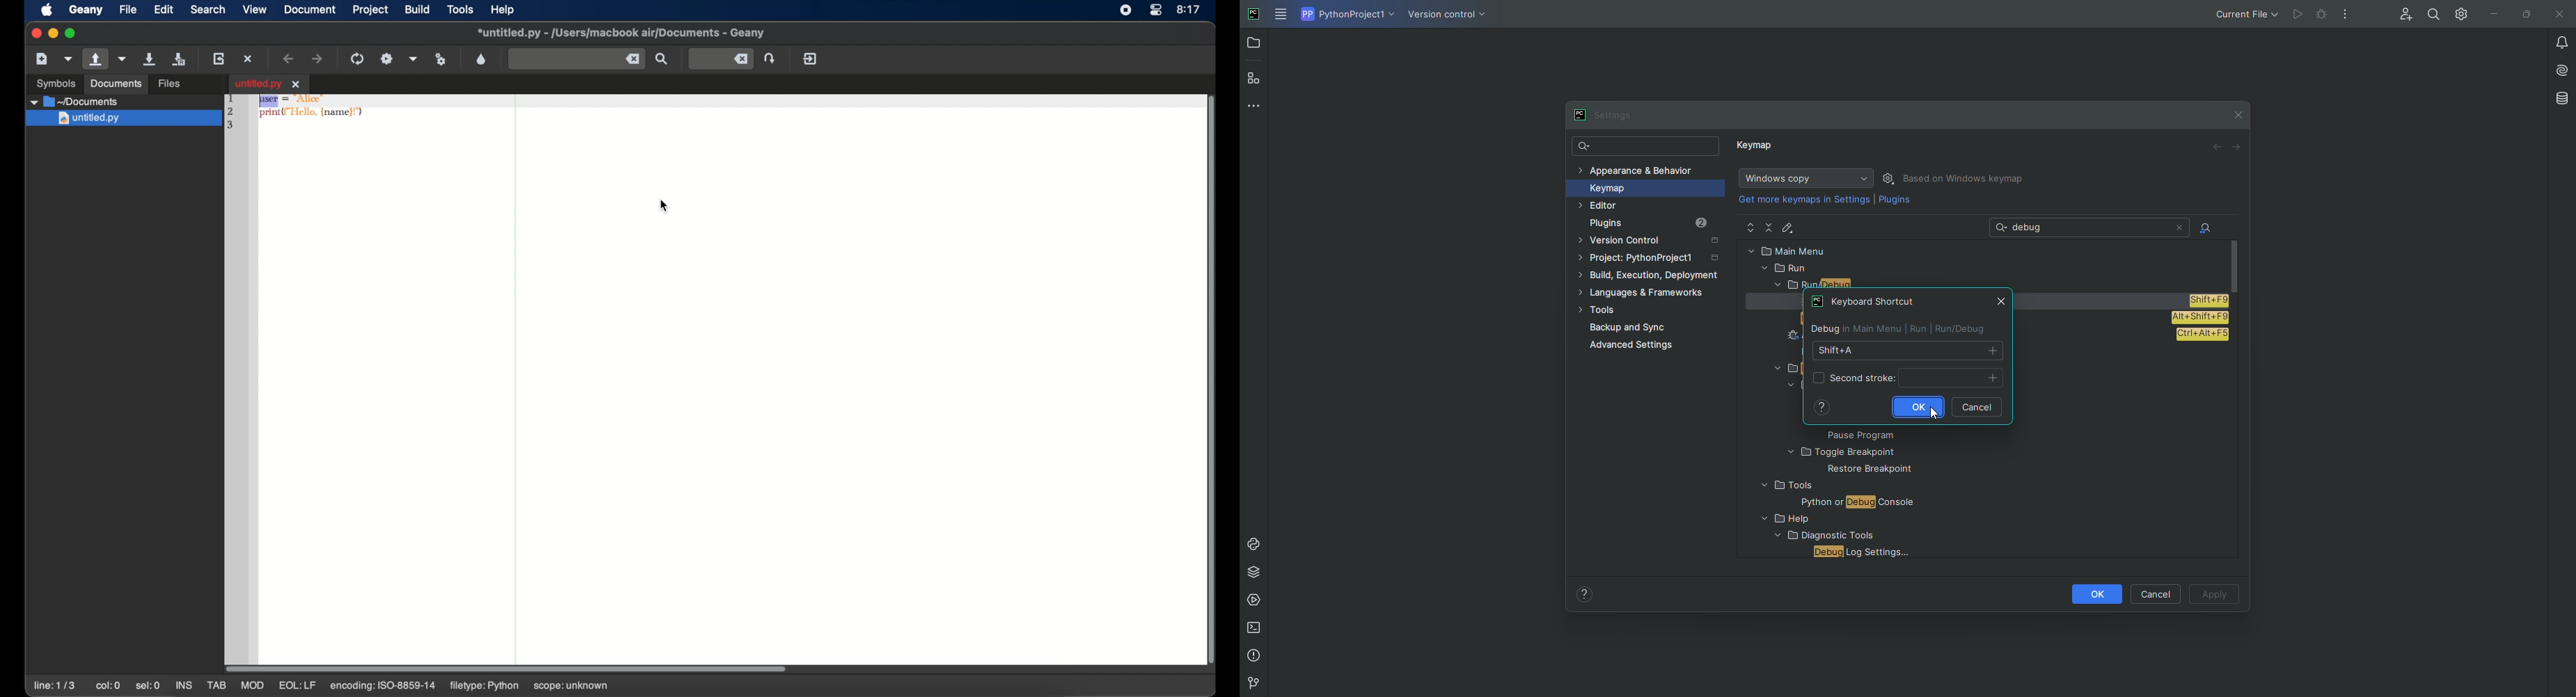 The image size is (2576, 700). What do you see at coordinates (575, 687) in the screenshot?
I see `scope: unknown` at bounding box center [575, 687].